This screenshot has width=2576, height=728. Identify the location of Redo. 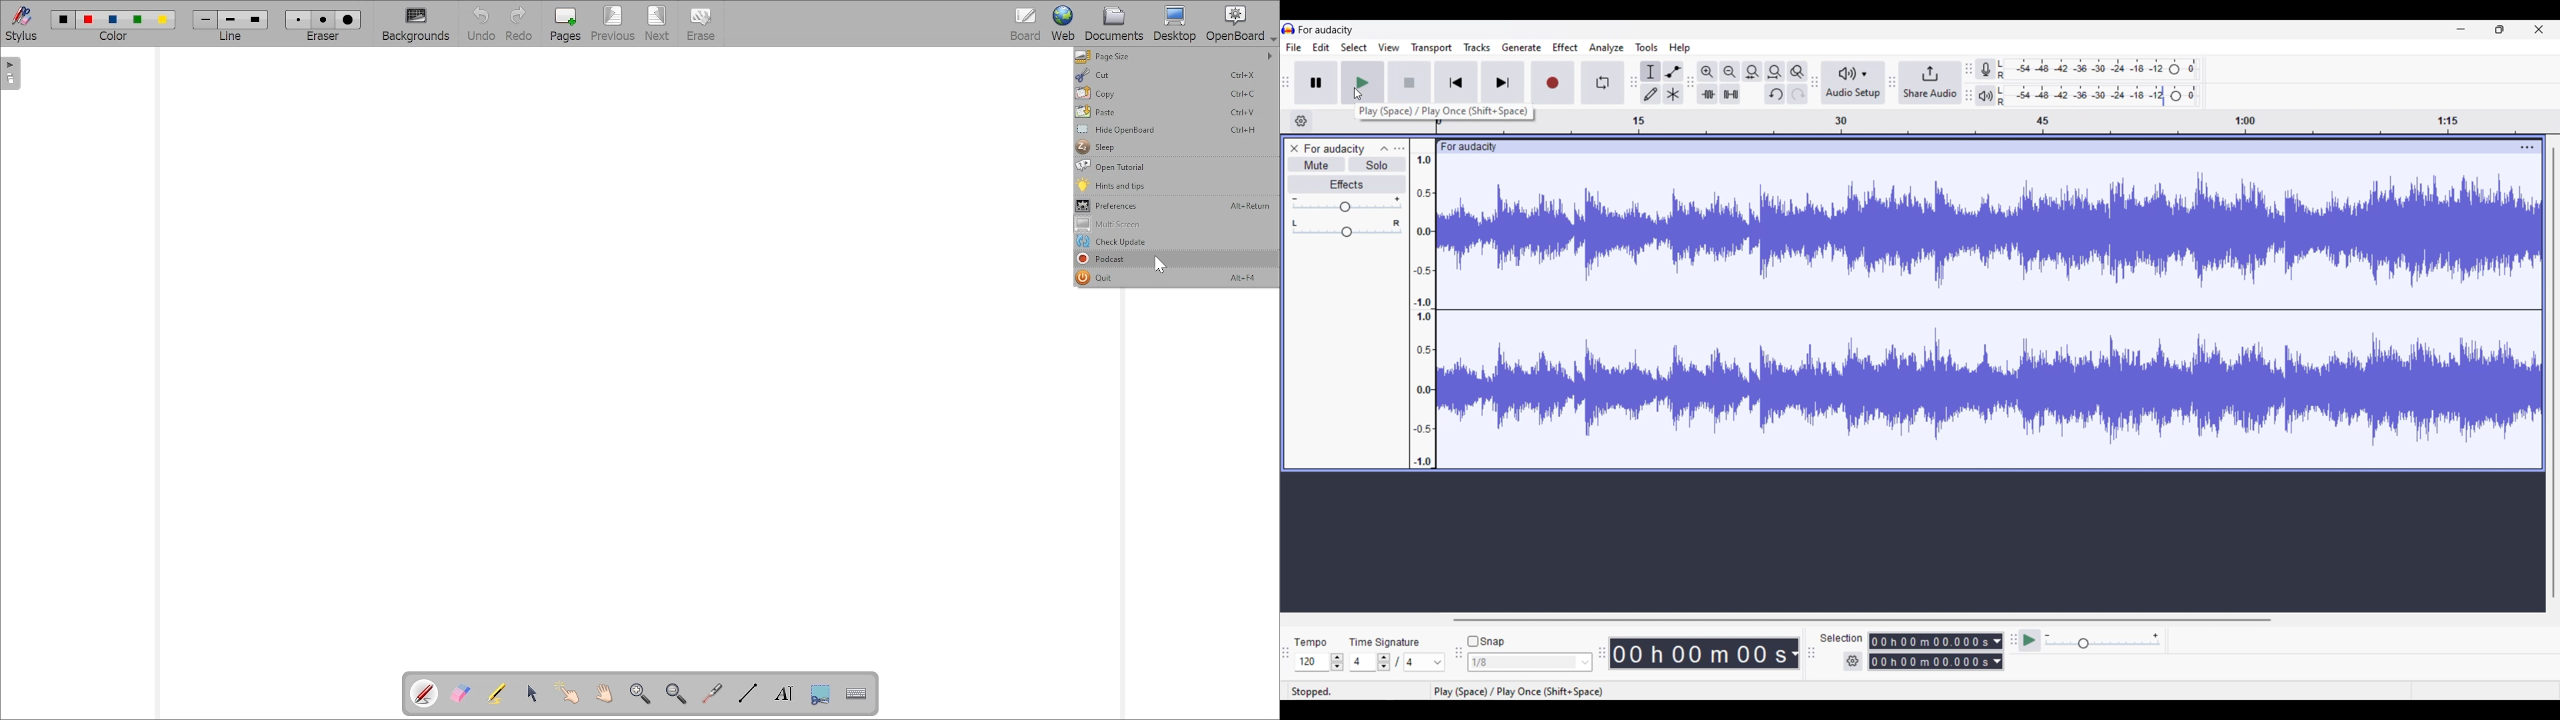
(519, 23).